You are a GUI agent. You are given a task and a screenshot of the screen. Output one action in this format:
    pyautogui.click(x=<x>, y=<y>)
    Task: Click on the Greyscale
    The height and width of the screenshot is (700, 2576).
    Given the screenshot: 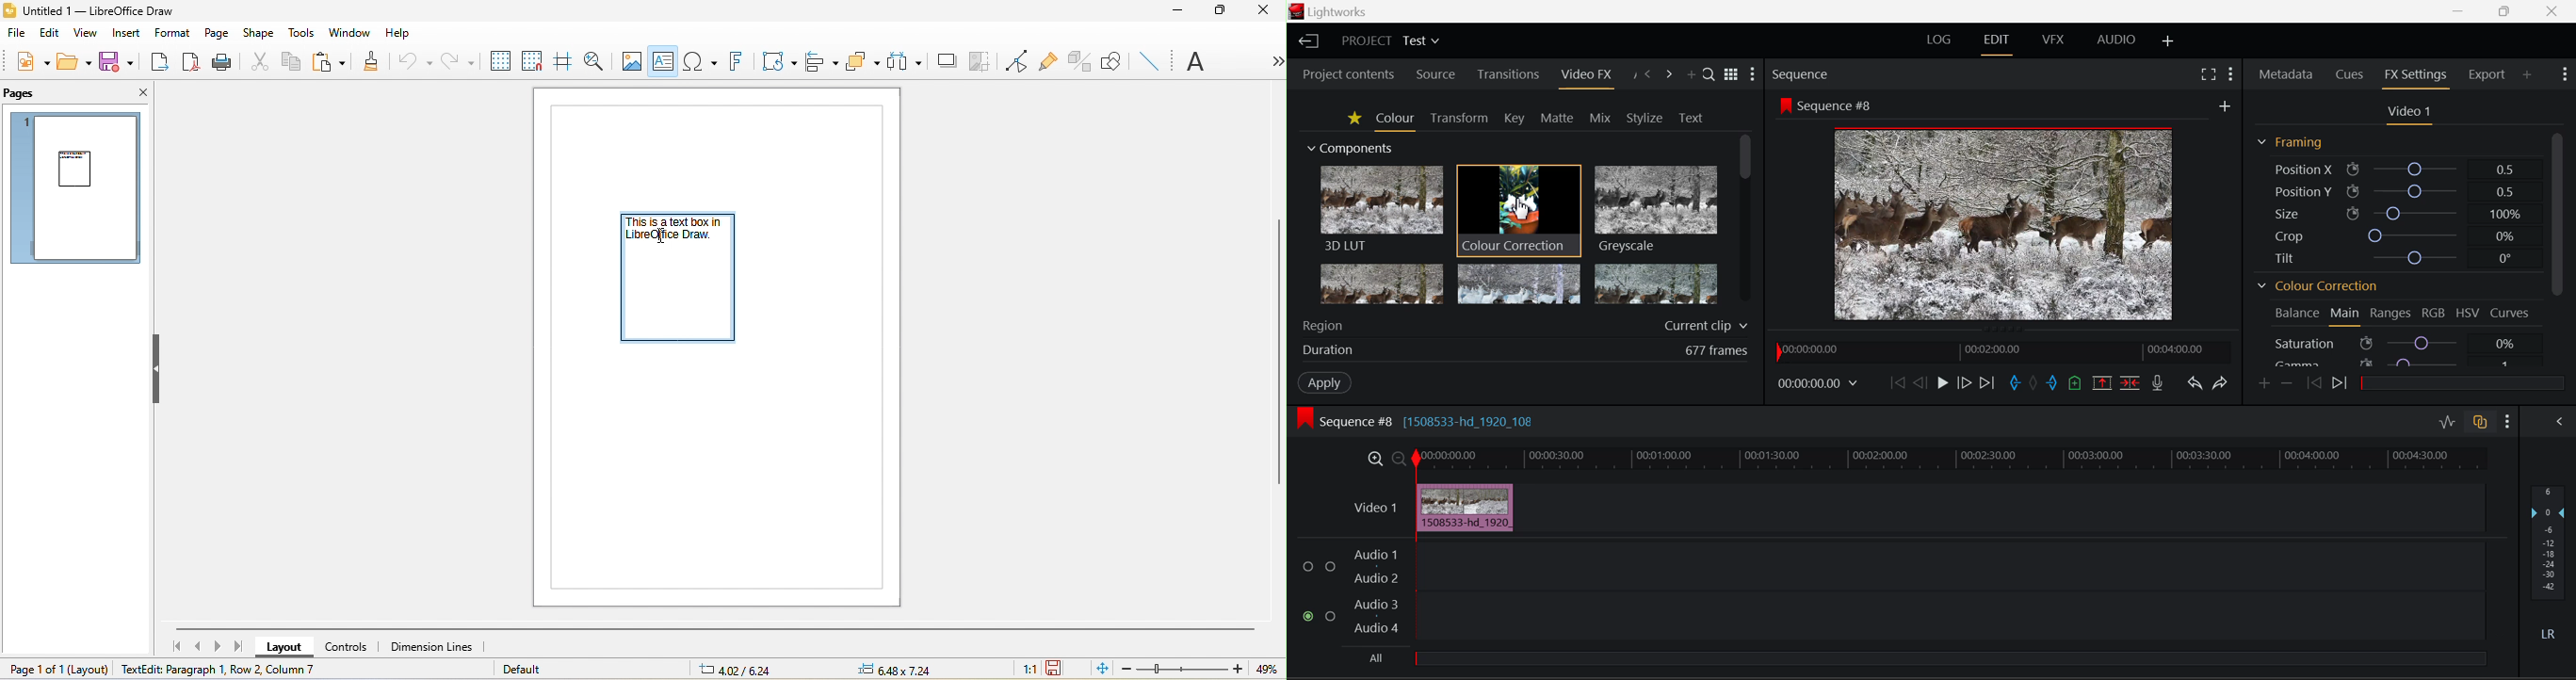 What is the action you would take?
    pyautogui.click(x=1654, y=211)
    